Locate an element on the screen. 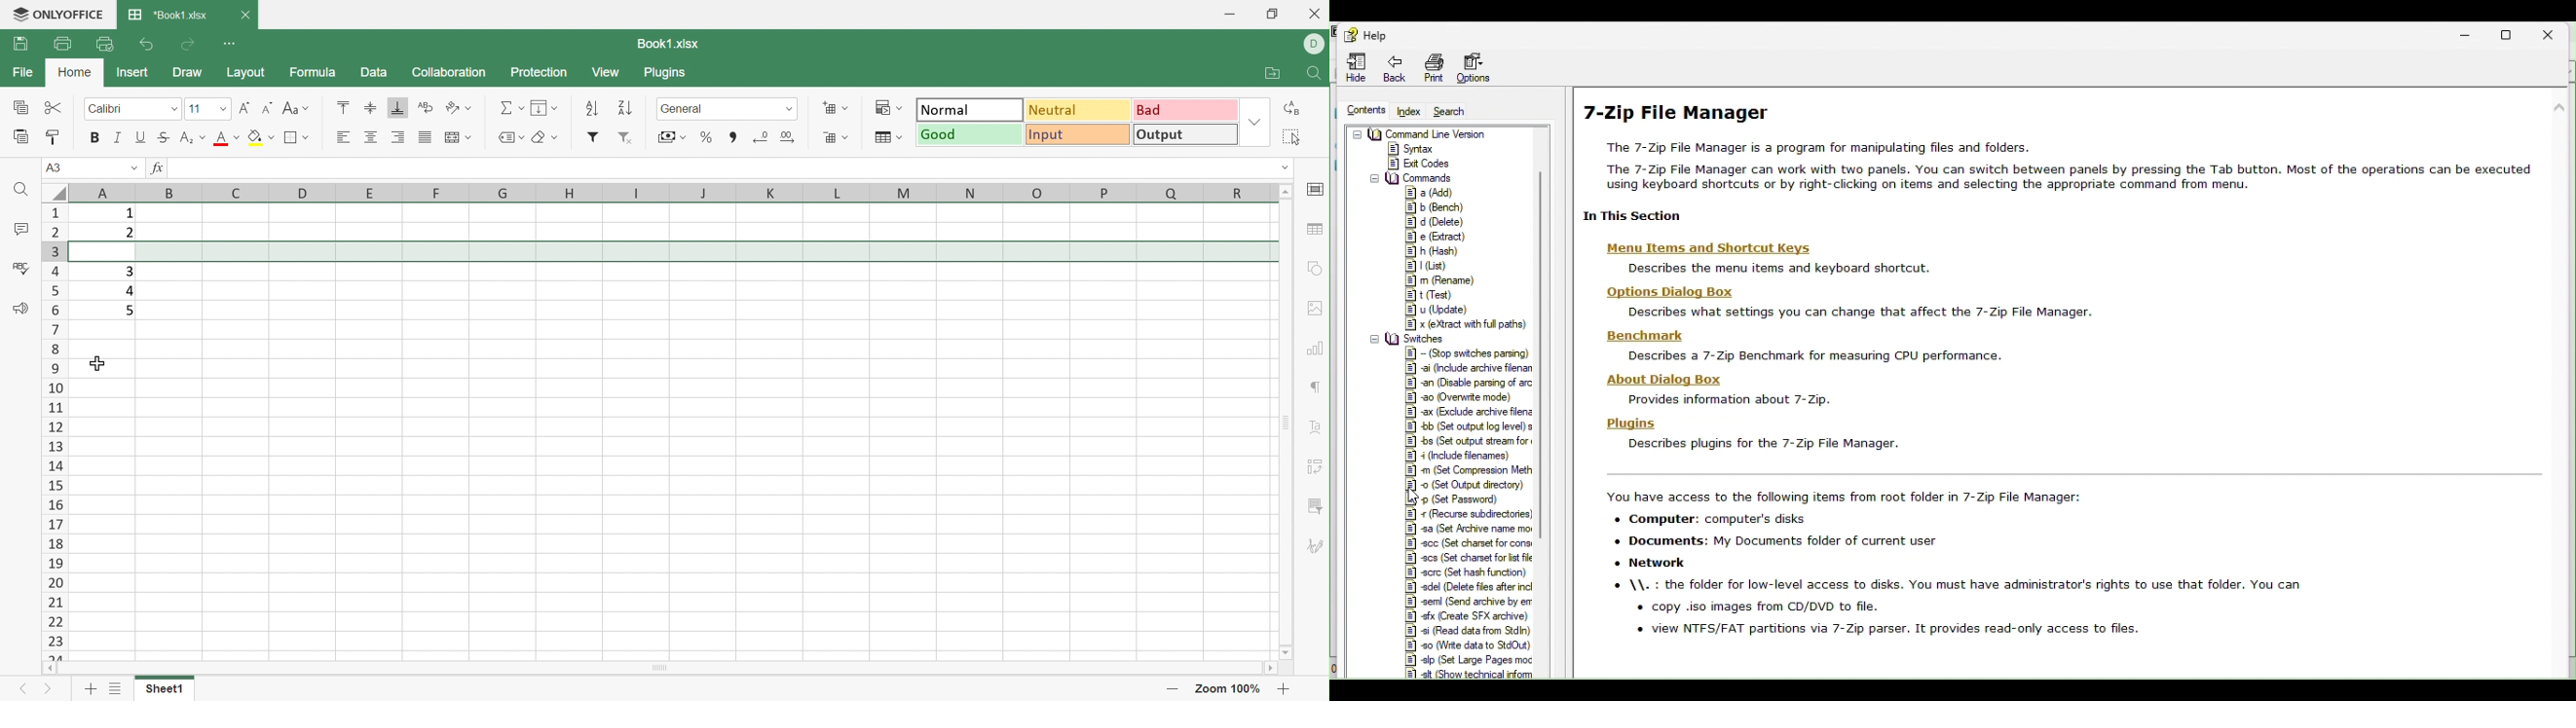  Add sheet is located at coordinates (90, 688).